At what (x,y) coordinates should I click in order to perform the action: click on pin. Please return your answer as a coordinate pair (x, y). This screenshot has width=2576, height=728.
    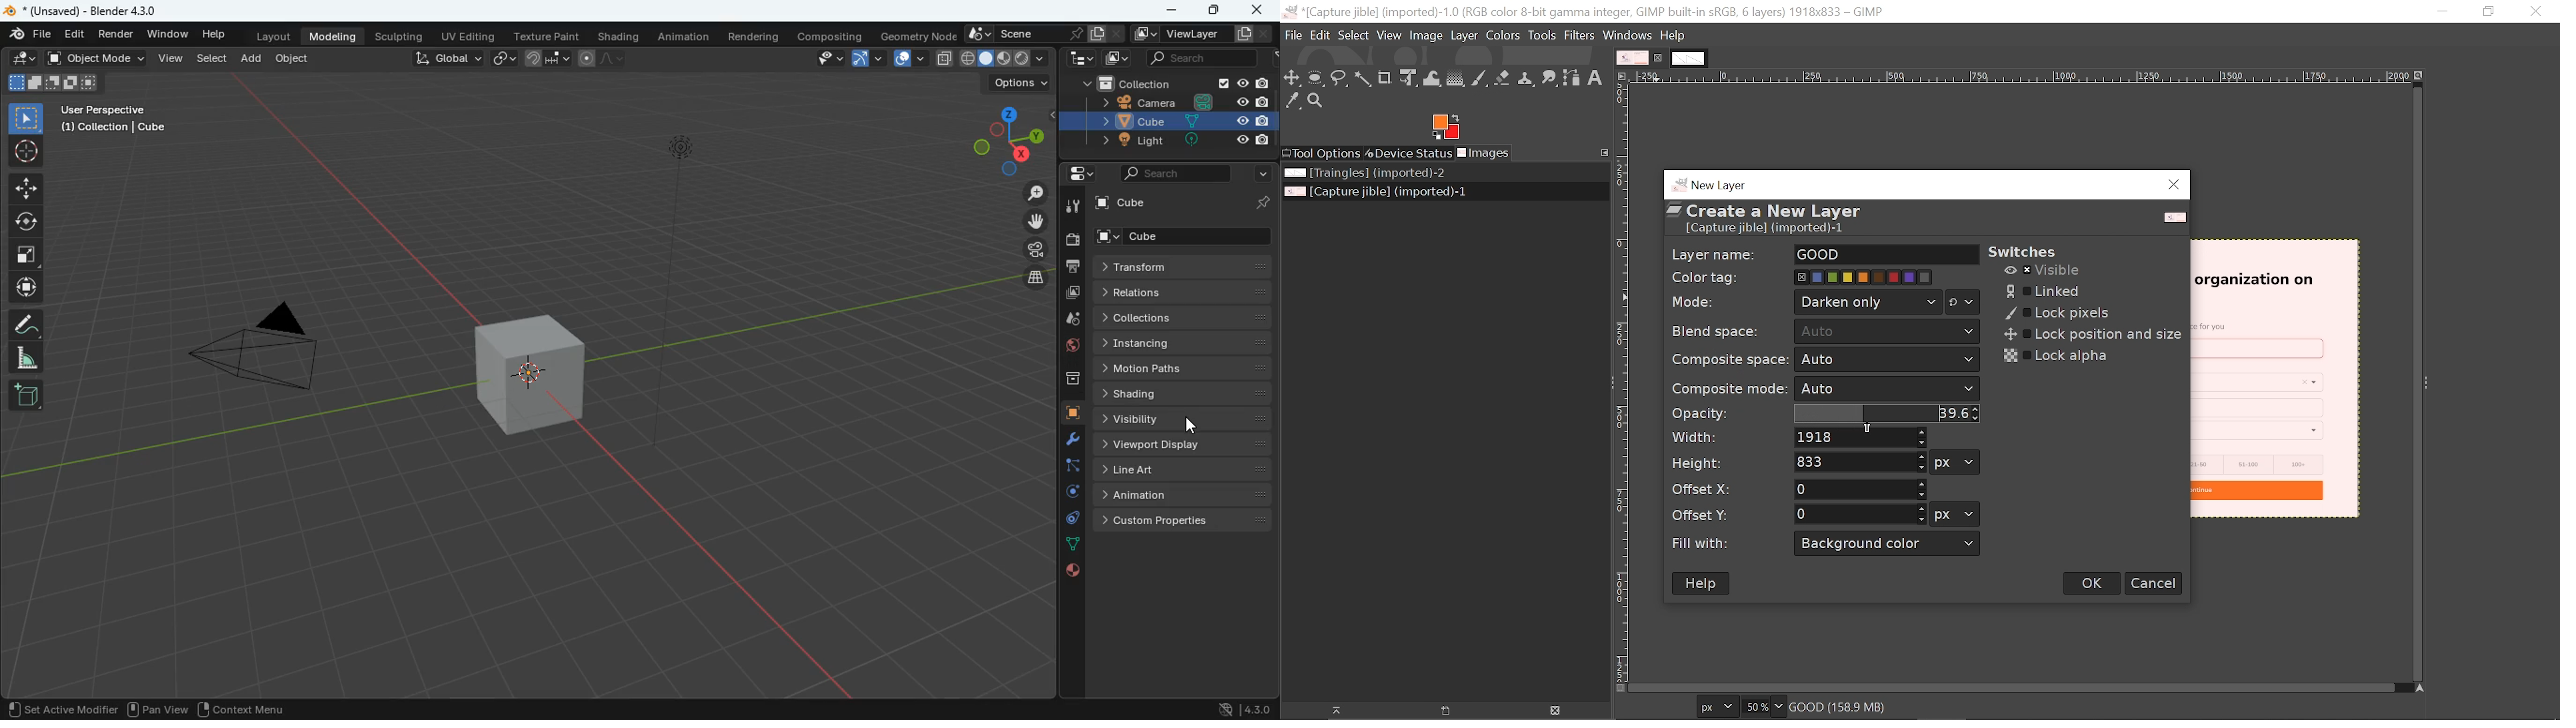
    Looking at the image, I should click on (1263, 202).